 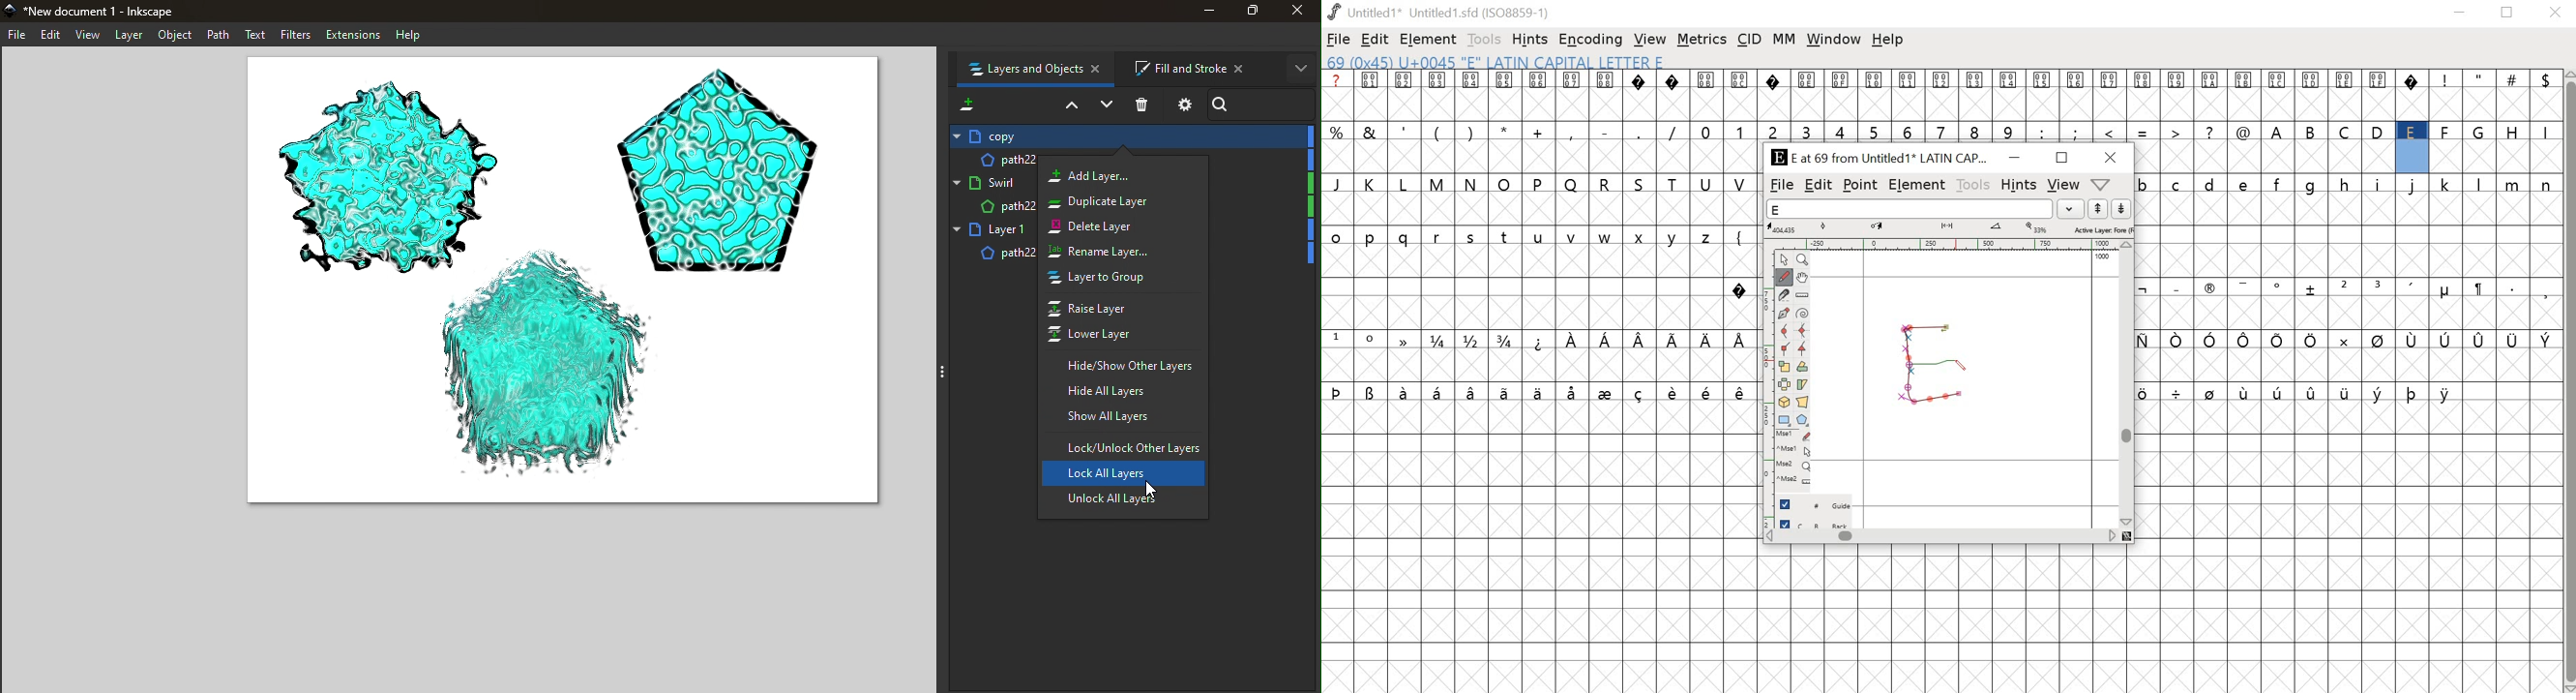 What do you see at coordinates (1804, 403) in the screenshot?
I see `Perspective` at bounding box center [1804, 403].